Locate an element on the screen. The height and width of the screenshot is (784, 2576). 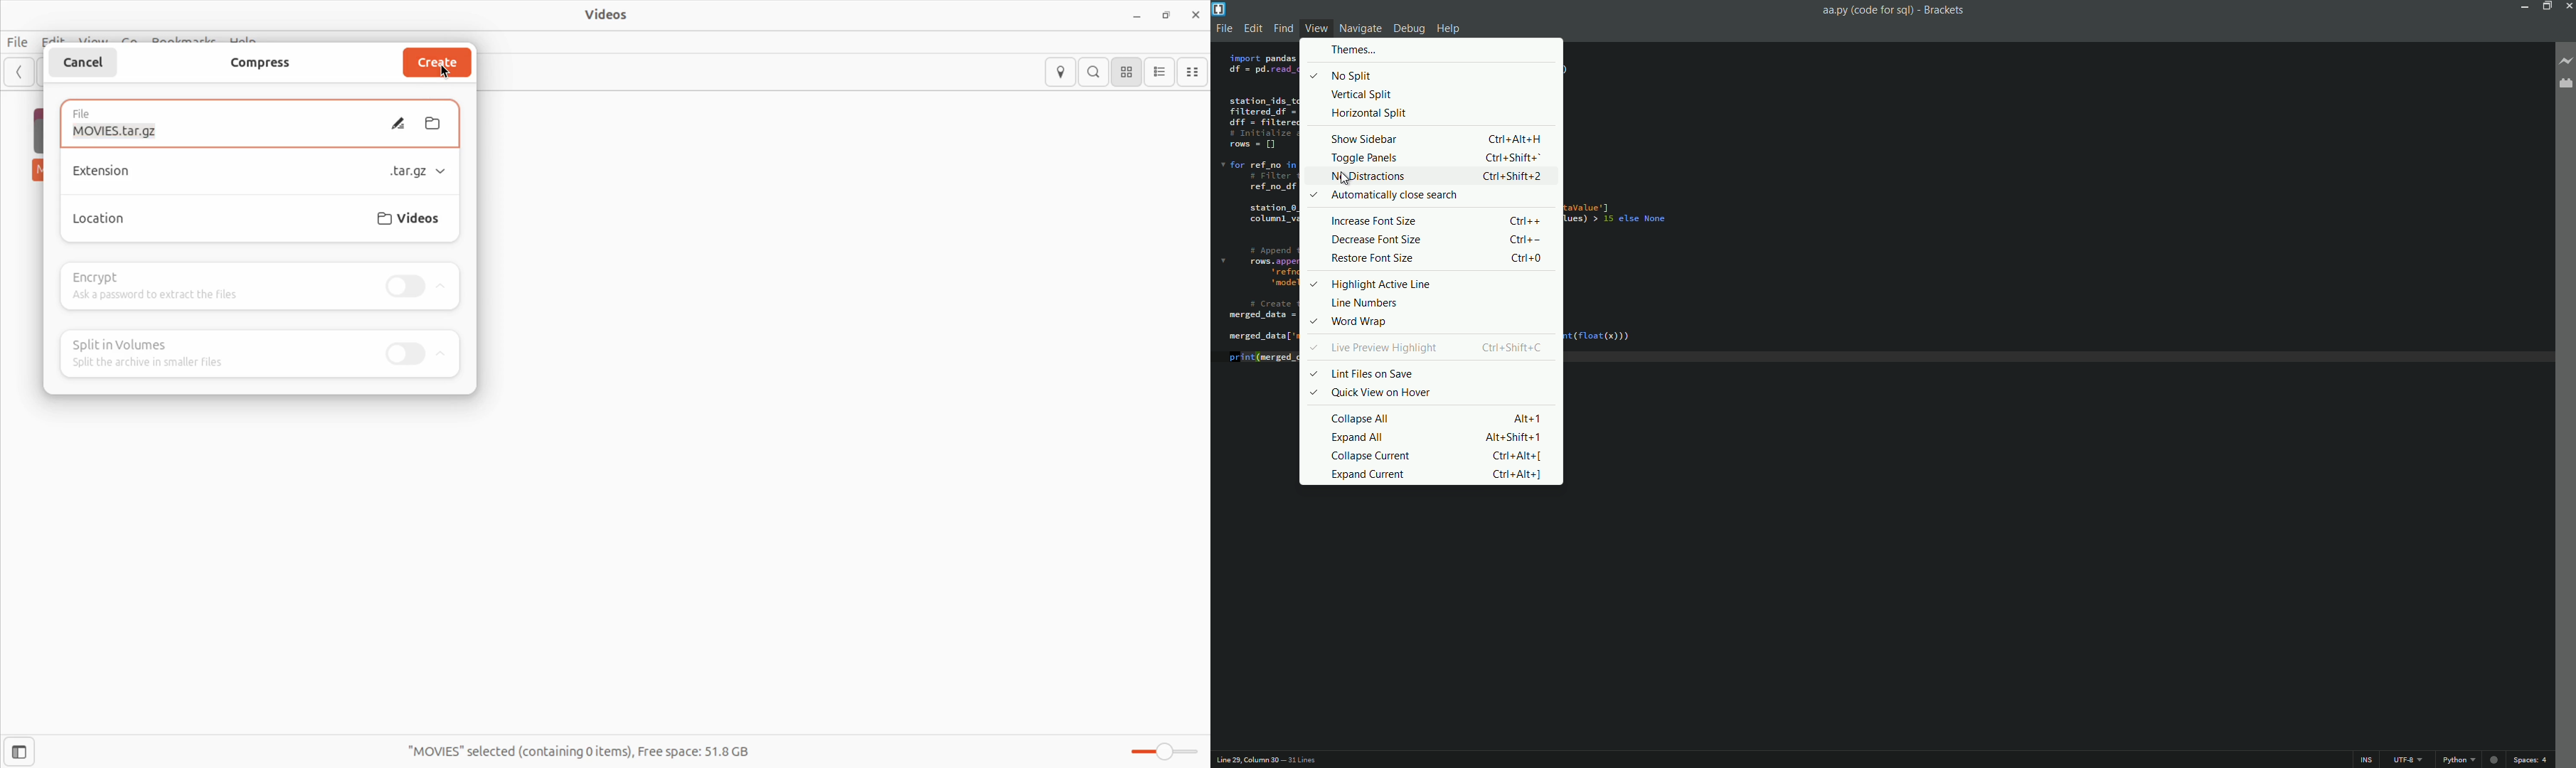
expand all Alt + shift + 1 is located at coordinates (1439, 437).